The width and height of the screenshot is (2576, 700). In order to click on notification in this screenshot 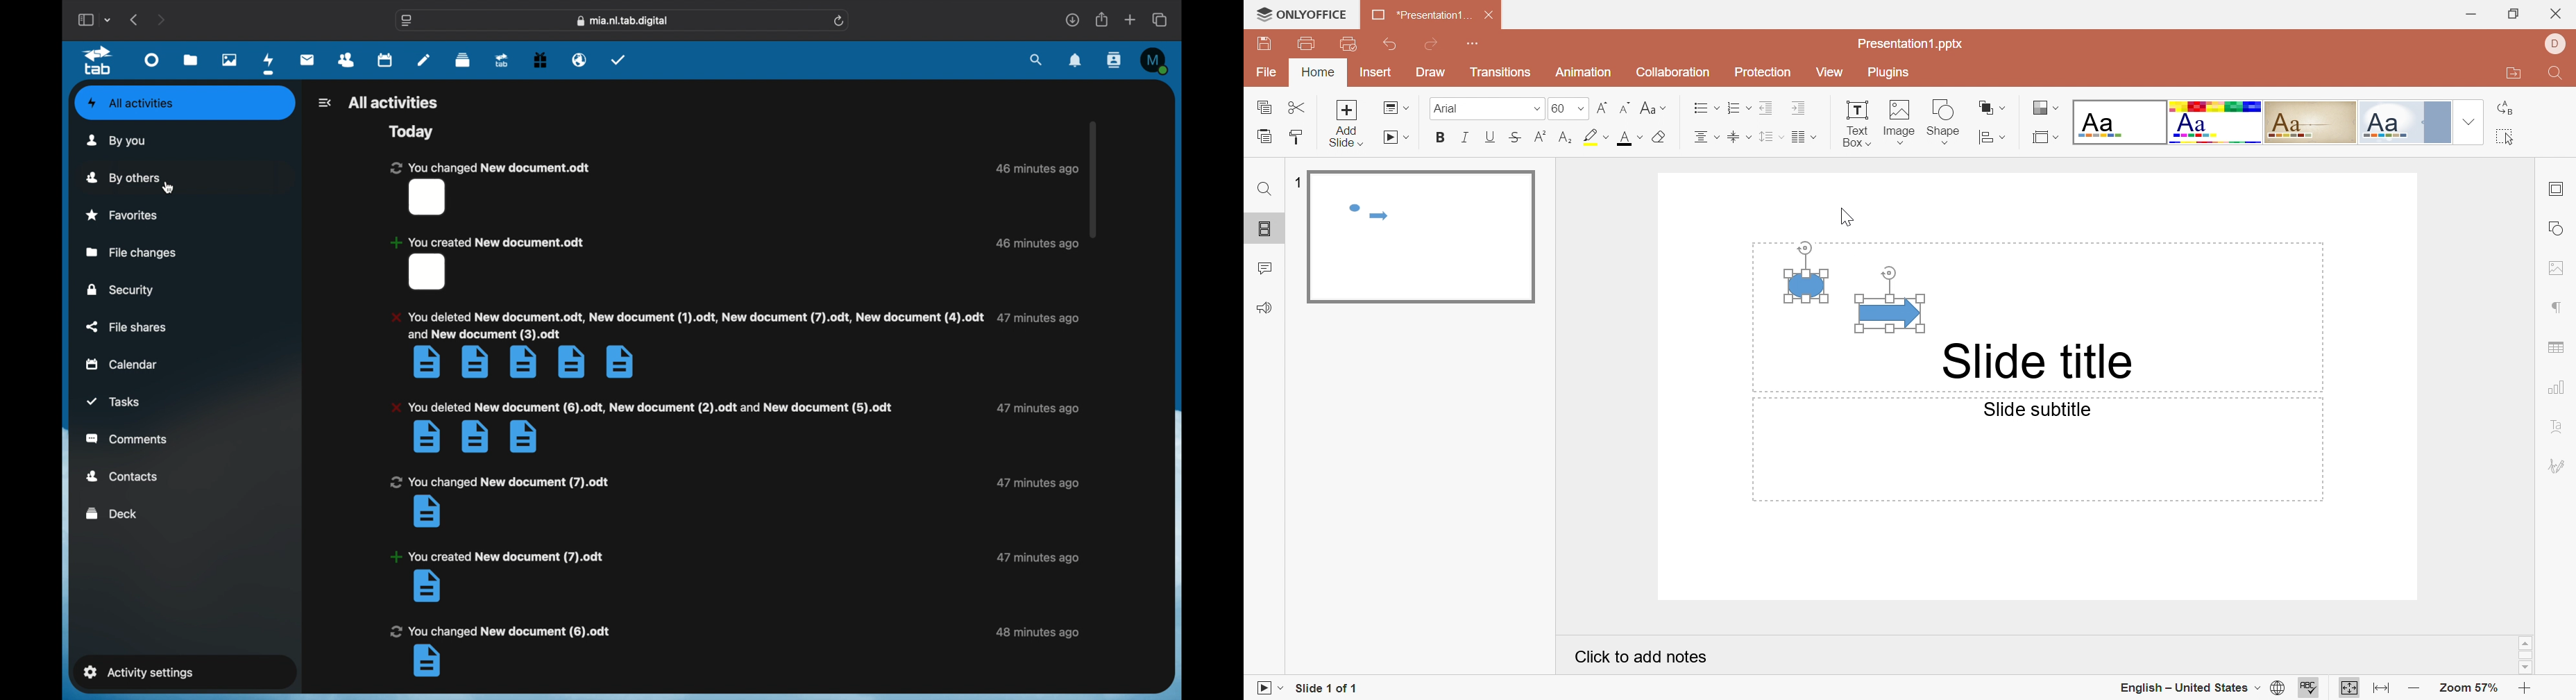, I will do `click(489, 188)`.